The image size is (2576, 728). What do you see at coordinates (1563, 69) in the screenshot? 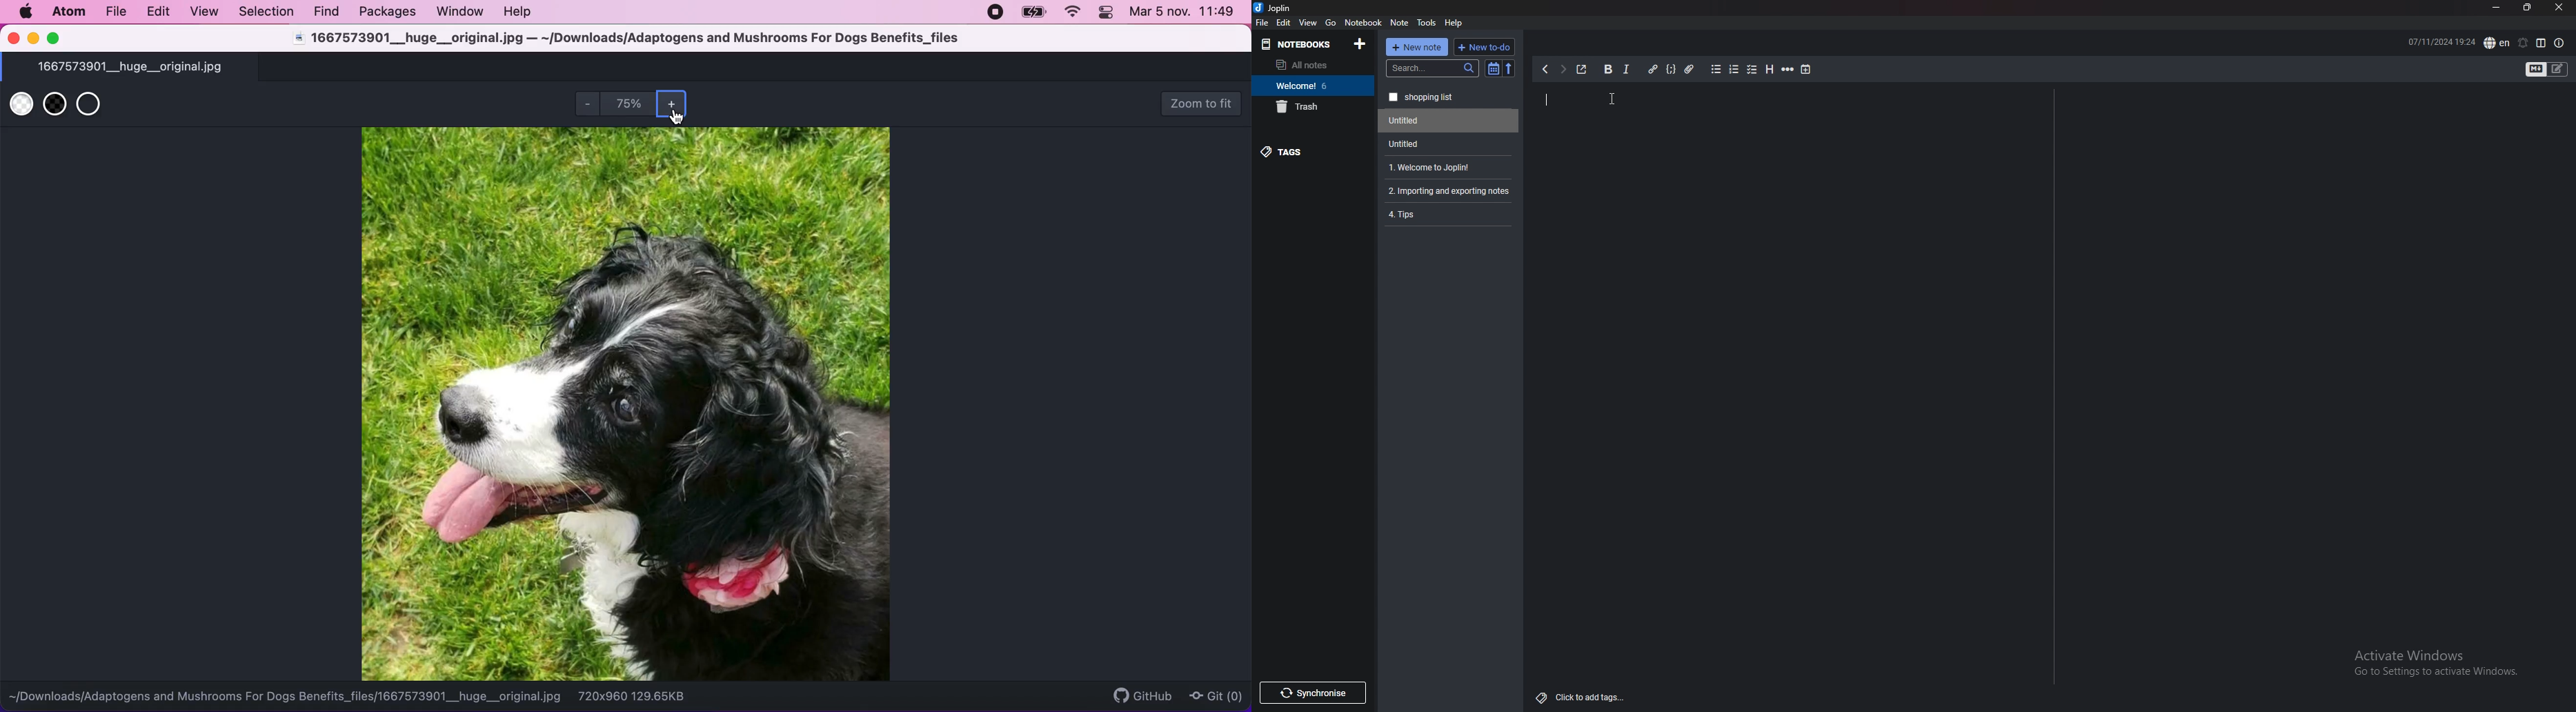
I see `next` at bounding box center [1563, 69].